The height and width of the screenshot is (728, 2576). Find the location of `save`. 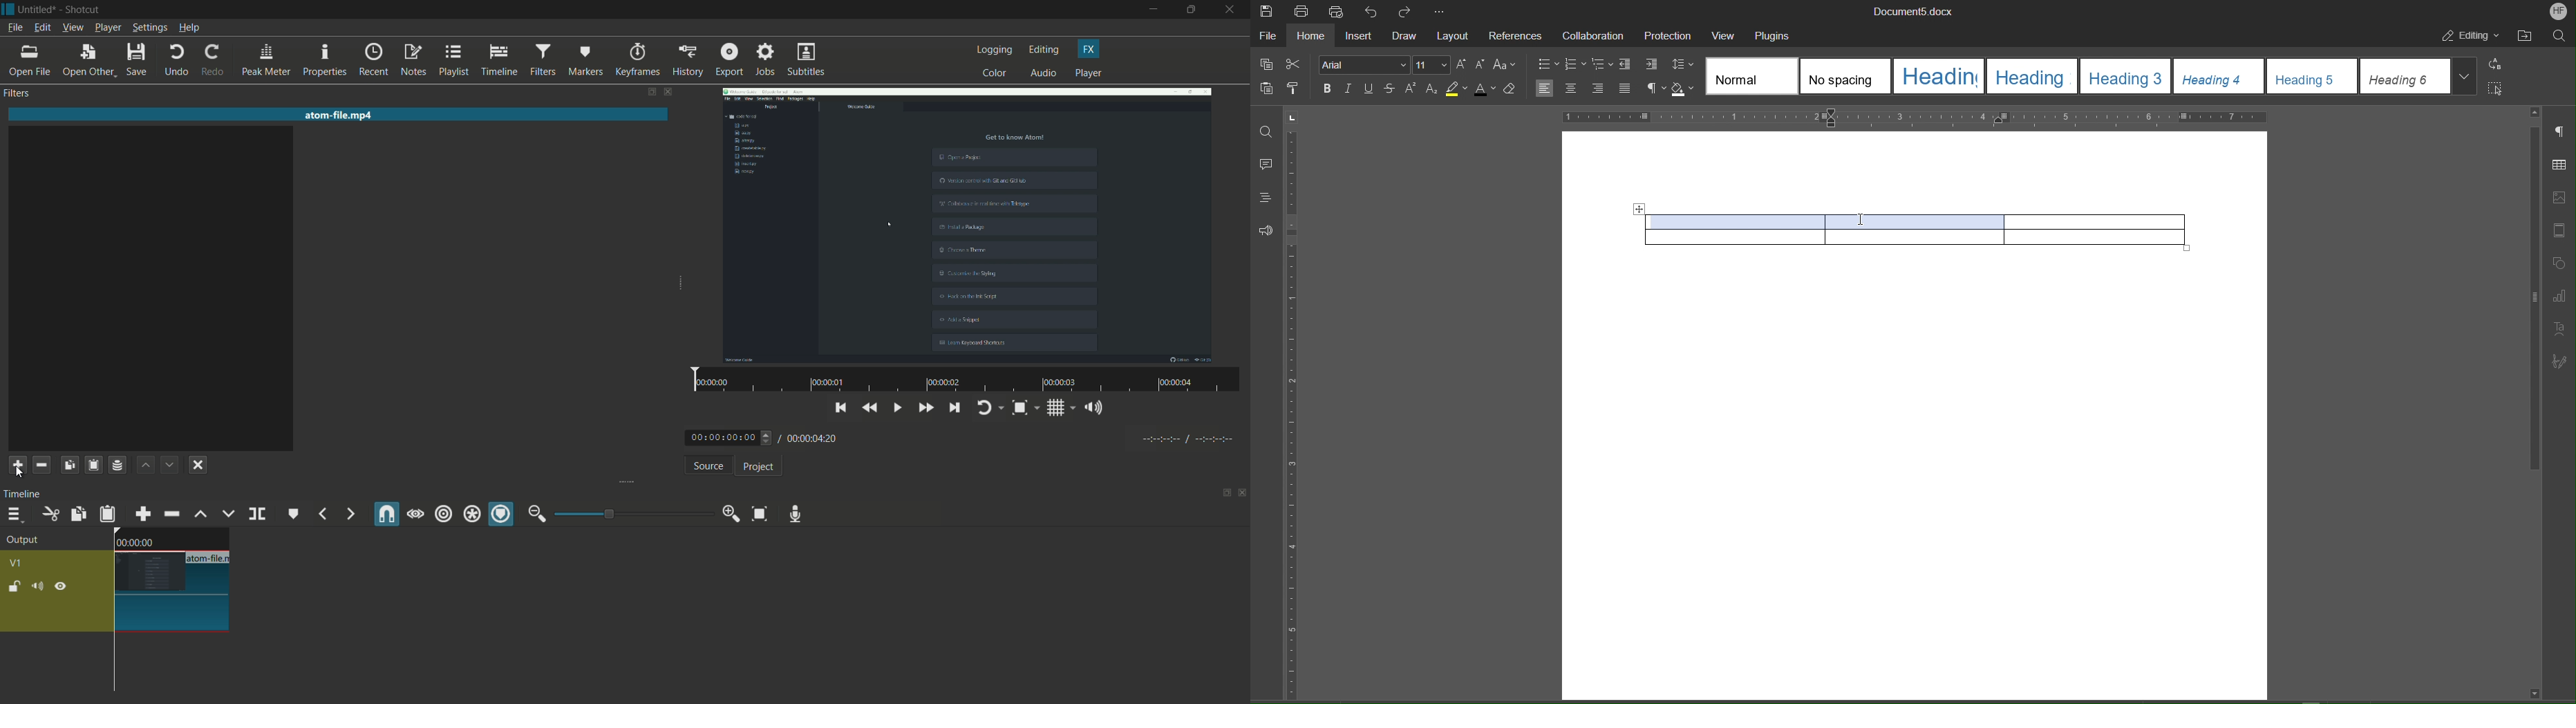

save is located at coordinates (138, 61).